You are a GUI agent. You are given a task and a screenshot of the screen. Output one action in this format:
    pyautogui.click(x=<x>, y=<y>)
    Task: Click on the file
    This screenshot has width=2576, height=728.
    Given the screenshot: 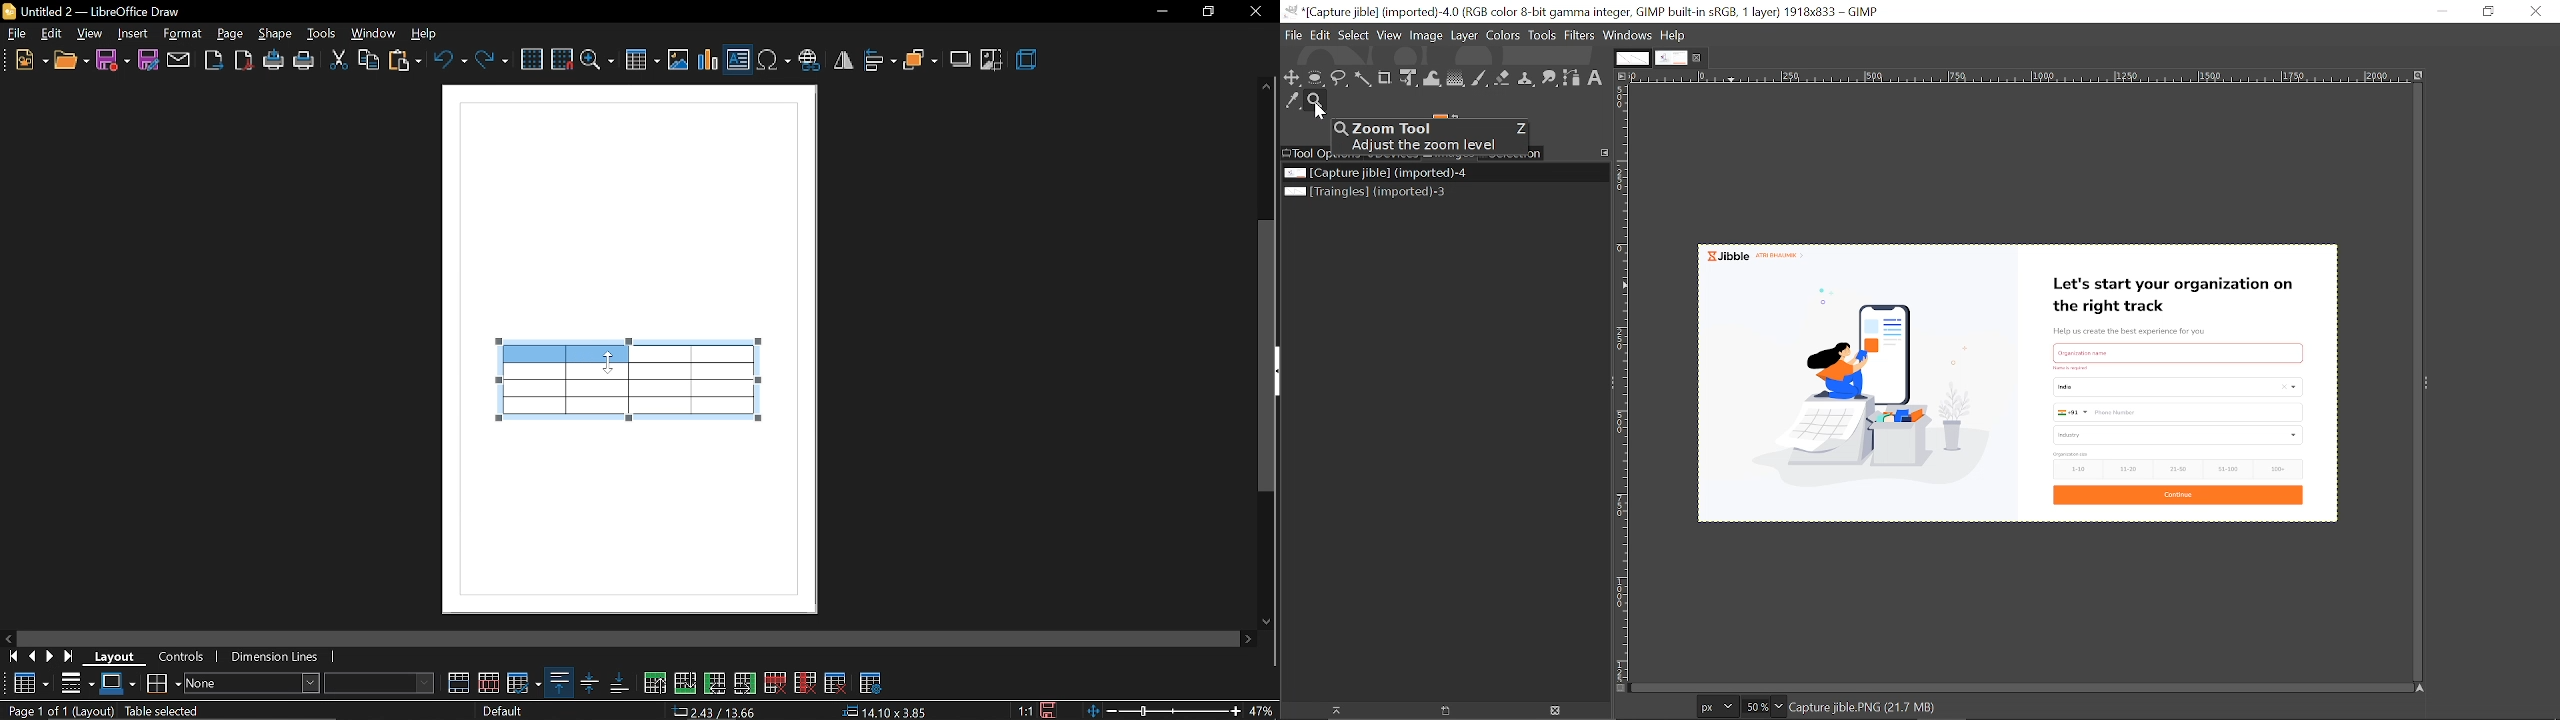 What is the action you would take?
    pyautogui.click(x=14, y=33)
    